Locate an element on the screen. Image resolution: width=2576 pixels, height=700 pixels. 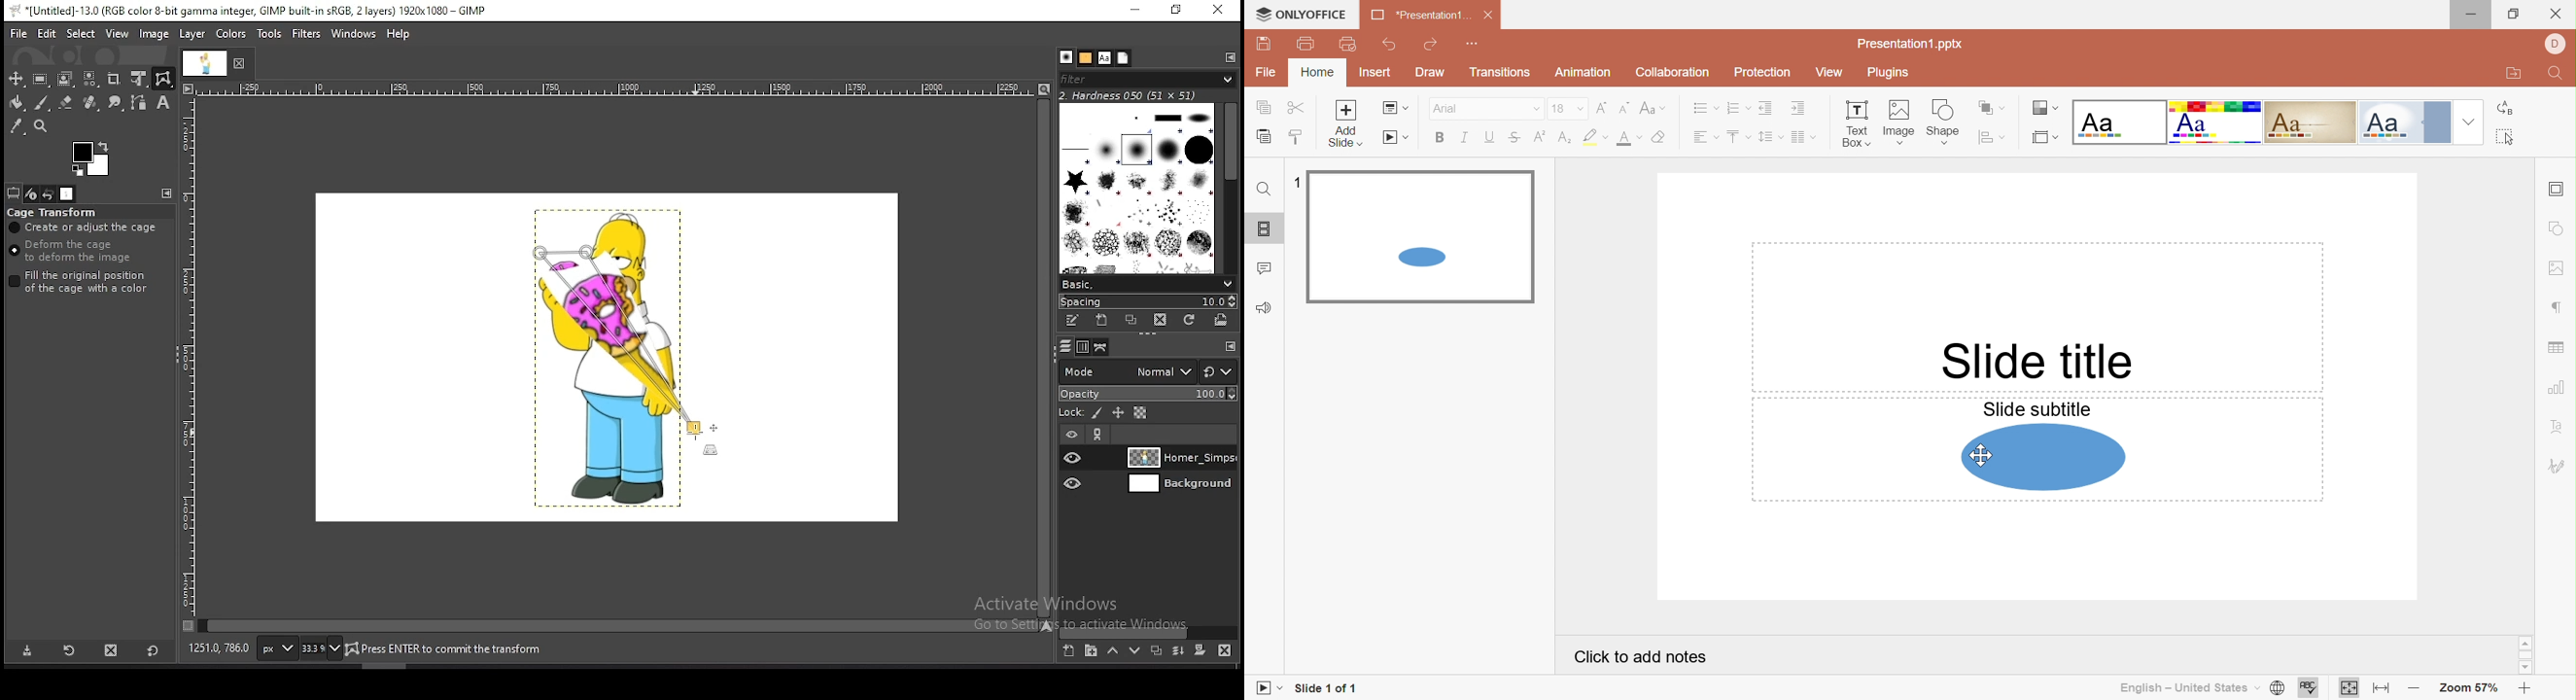
scroll bar is located at coordinates (1042, 357).